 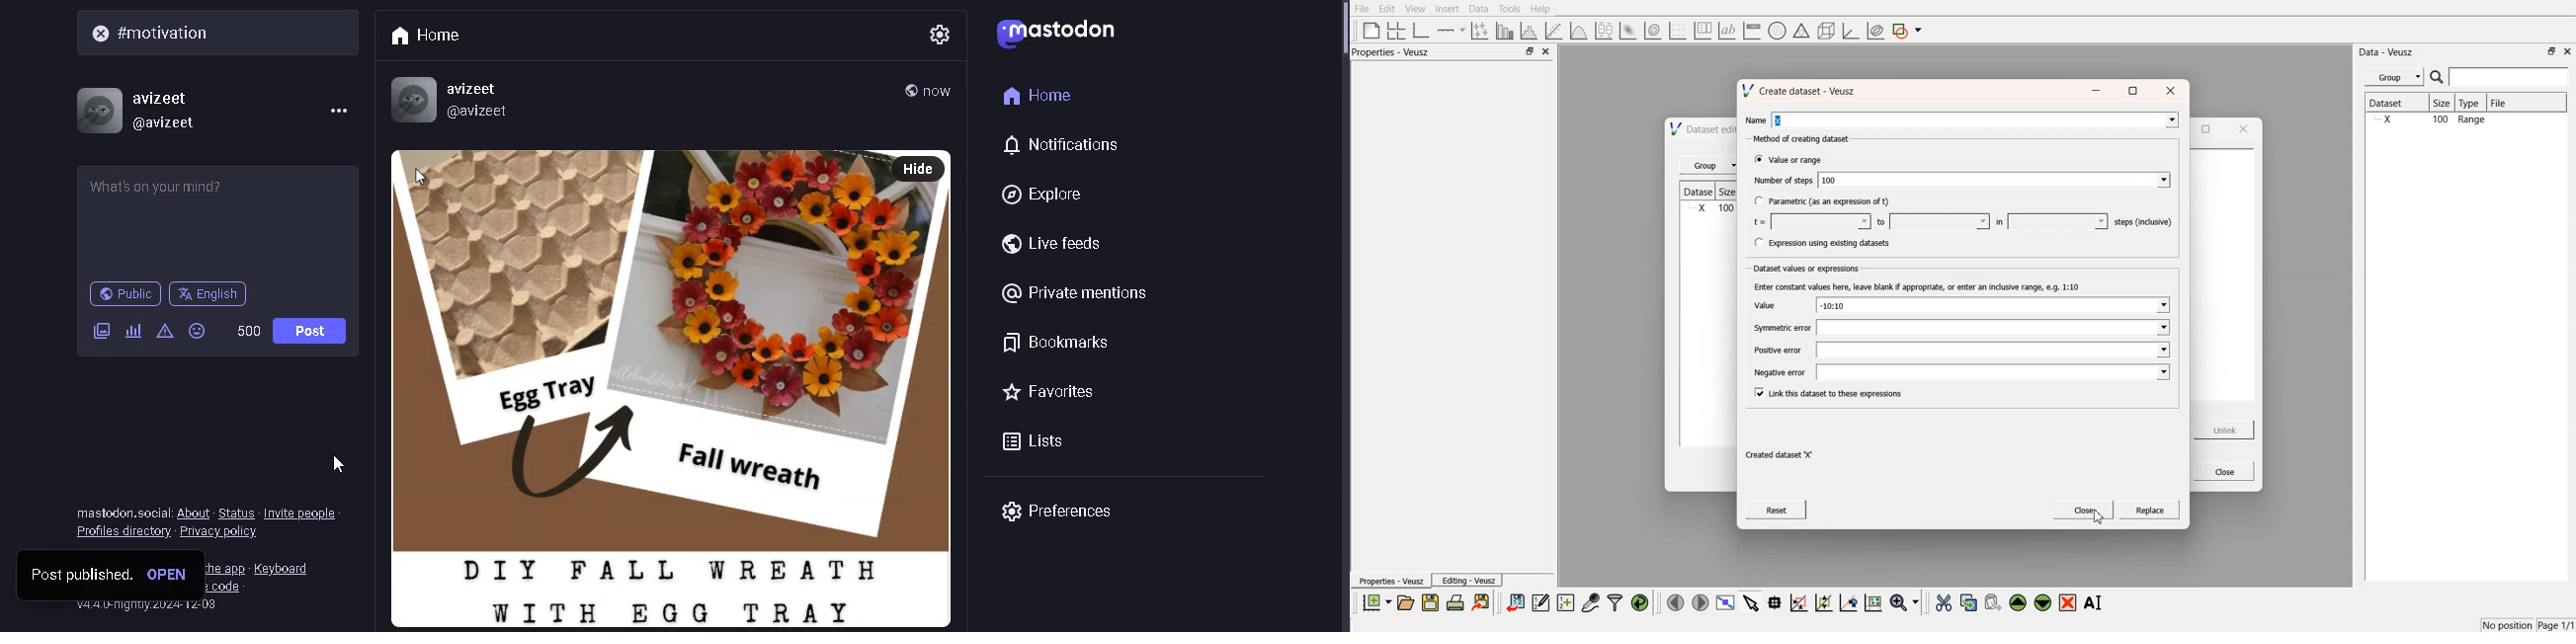 What do you see at coordinates (80, 578) in the screenshot?
I see `post published` at bounding box center [80, 578].